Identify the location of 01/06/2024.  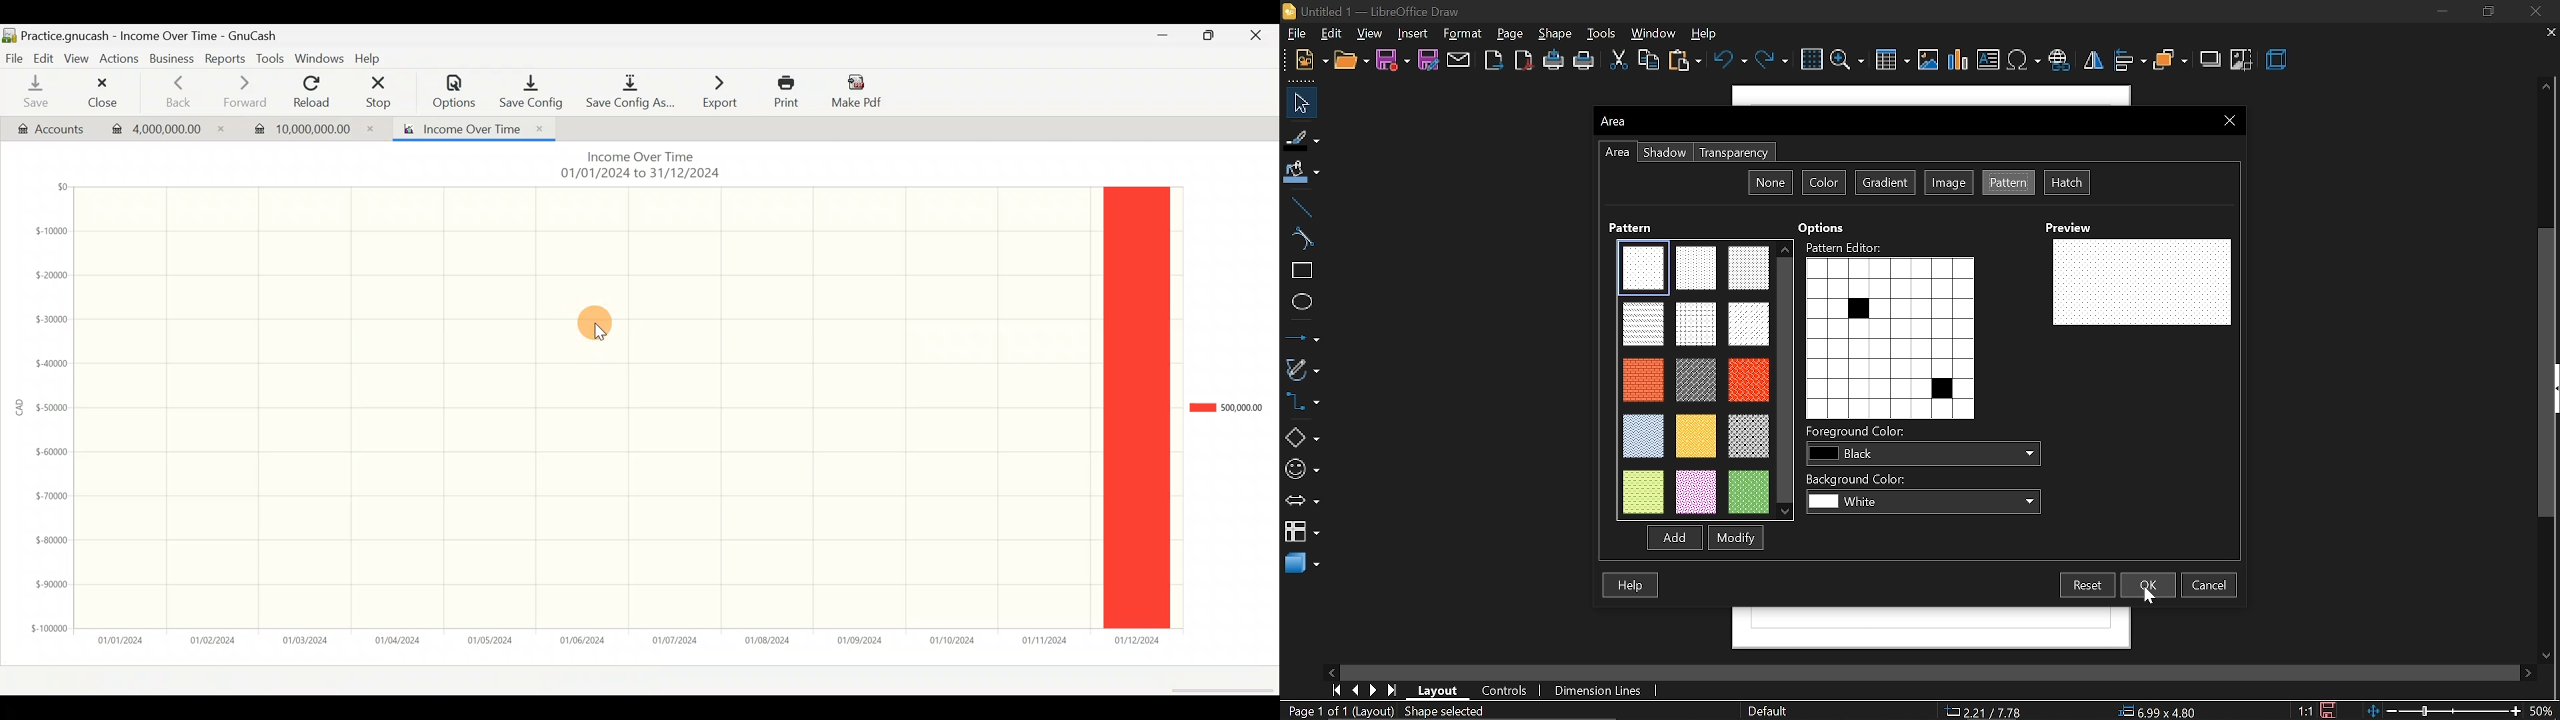
(579, 638).